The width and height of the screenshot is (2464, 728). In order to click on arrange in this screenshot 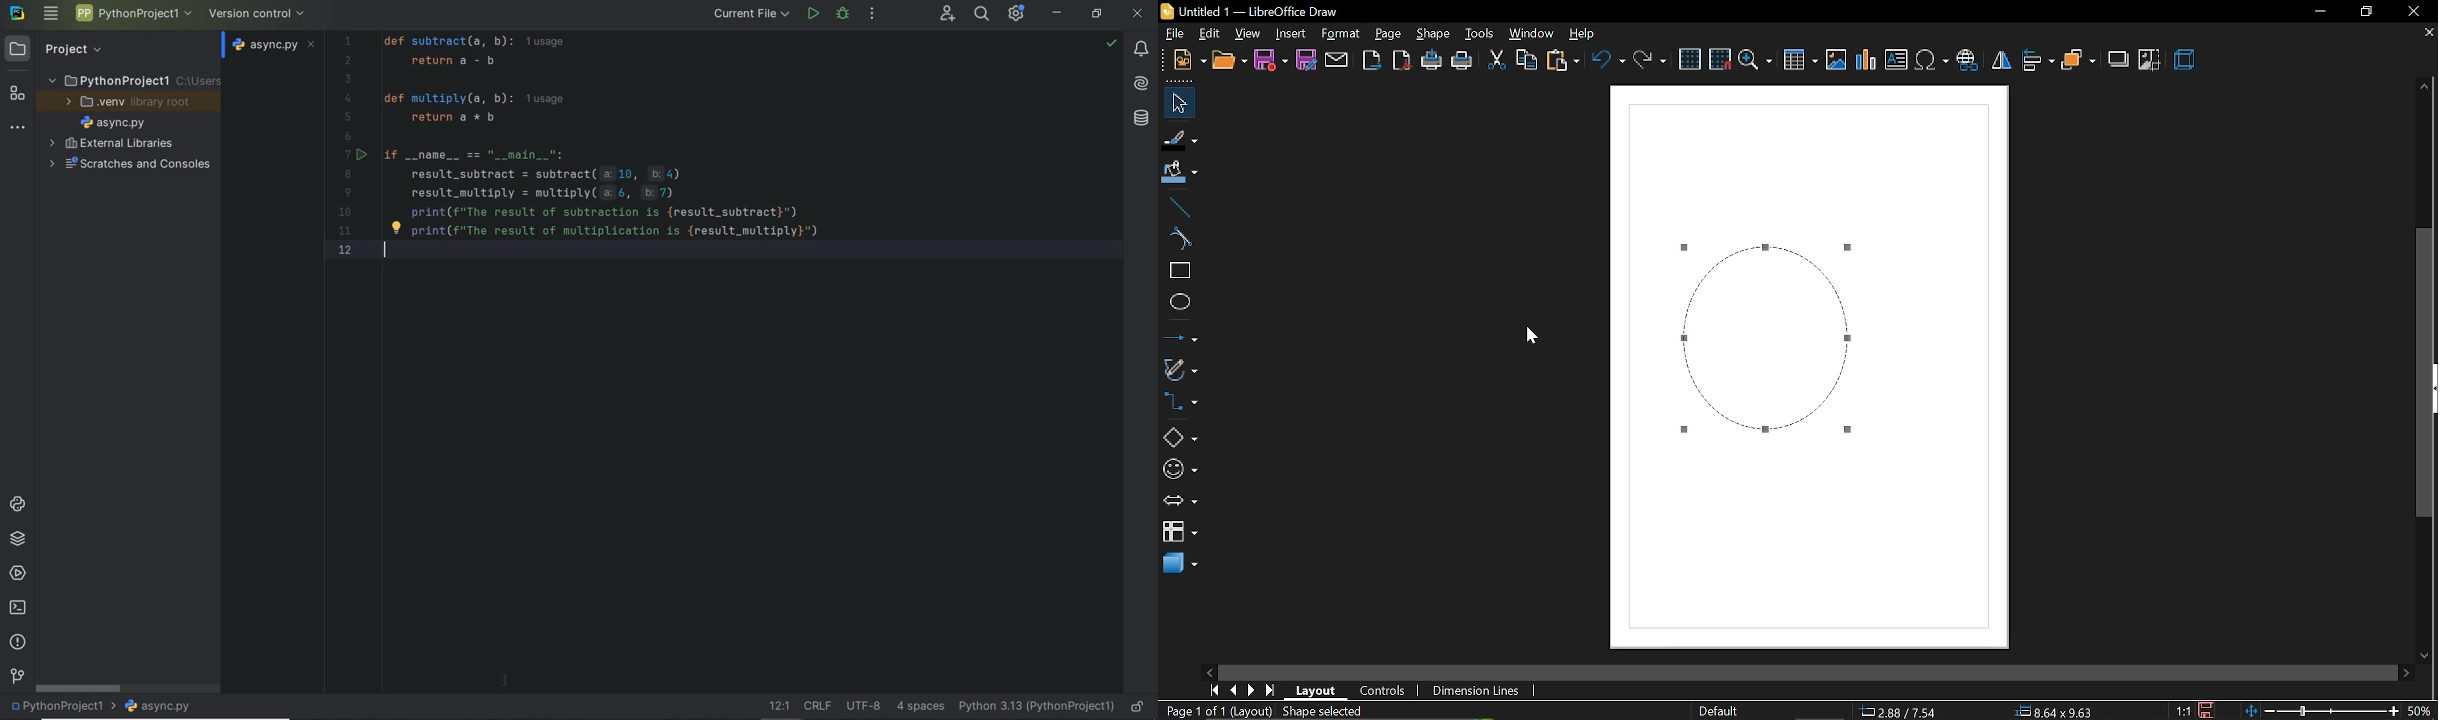, I will do `click(2079, 59)`.